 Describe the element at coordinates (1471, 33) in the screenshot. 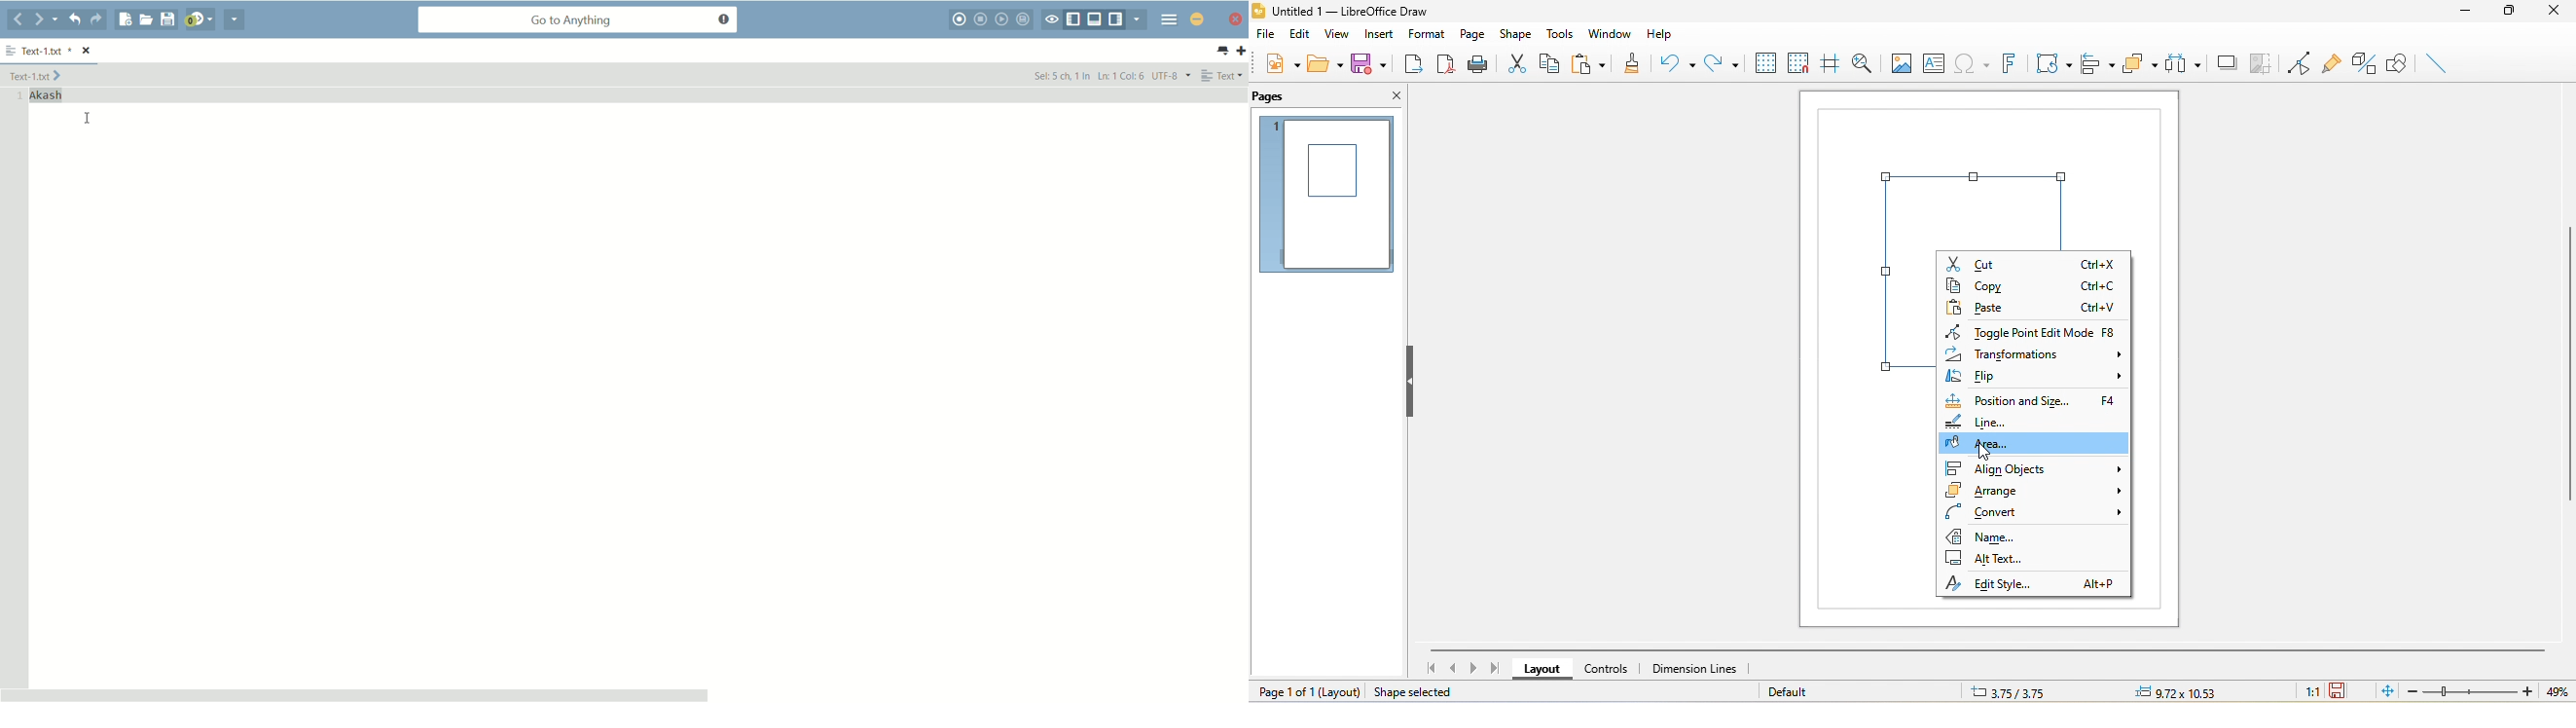

I see `page` at that location.